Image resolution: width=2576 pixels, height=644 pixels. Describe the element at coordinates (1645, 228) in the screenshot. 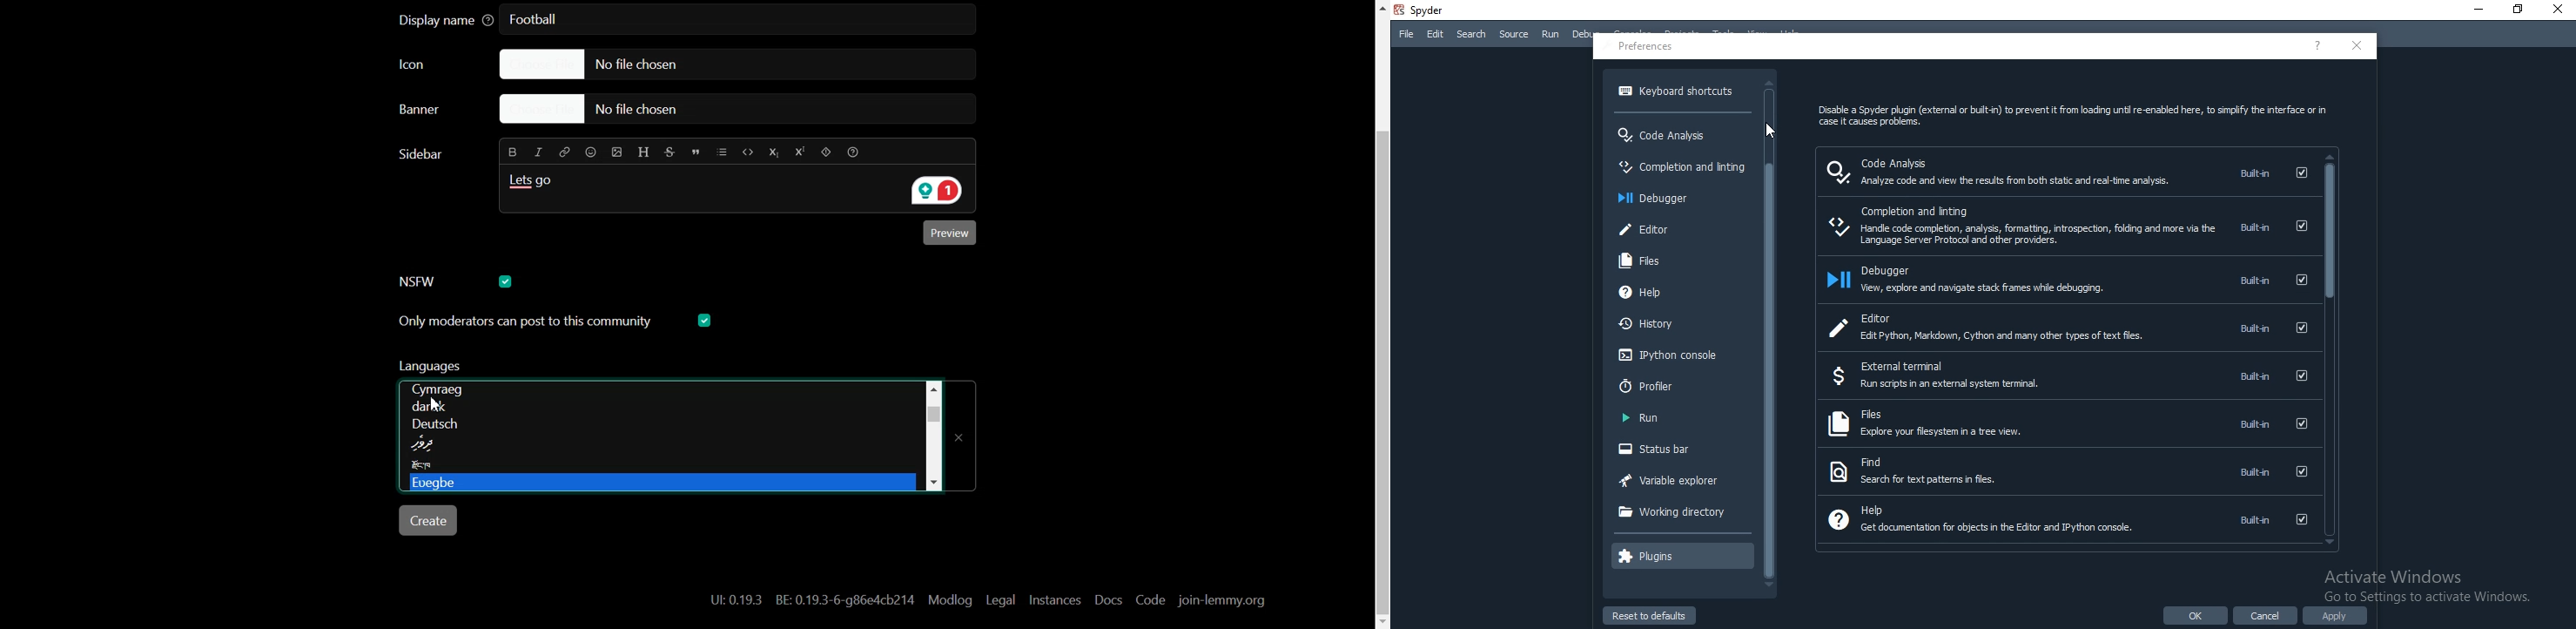

I see `Editor` at that location.